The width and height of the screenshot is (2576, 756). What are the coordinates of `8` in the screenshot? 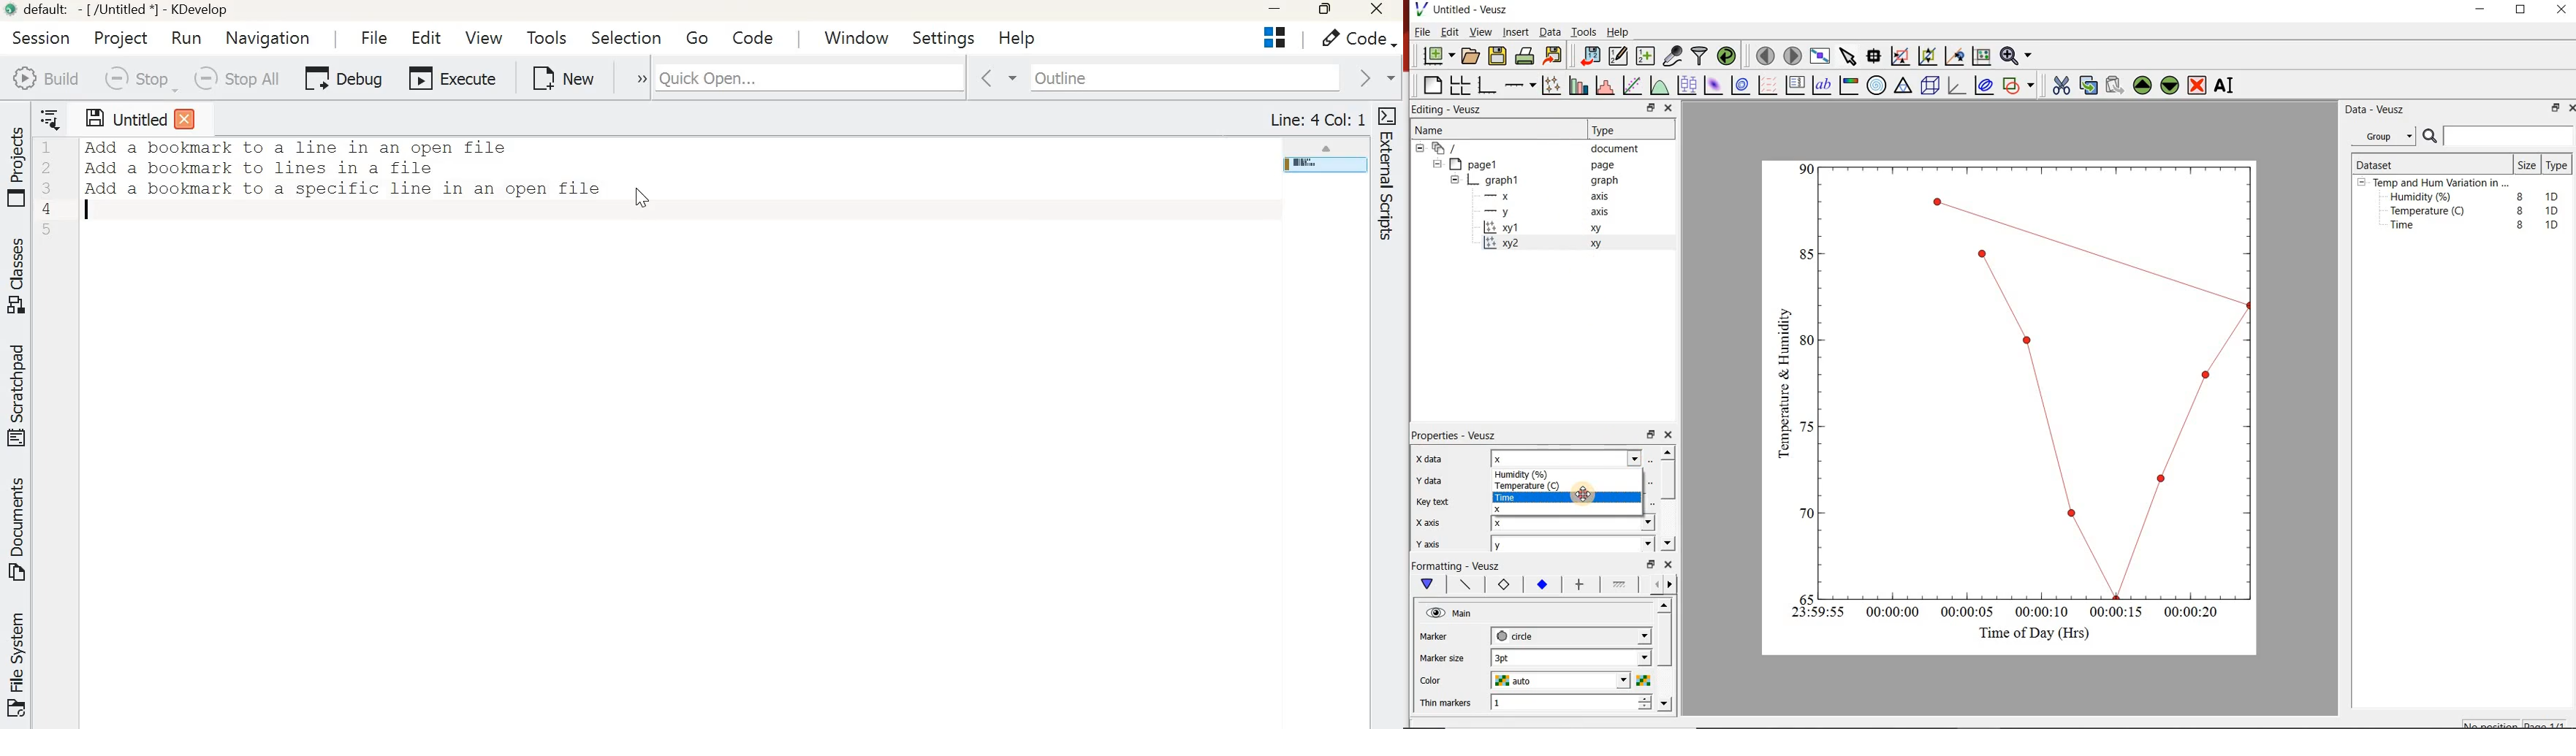 It's located at (2521, 225).